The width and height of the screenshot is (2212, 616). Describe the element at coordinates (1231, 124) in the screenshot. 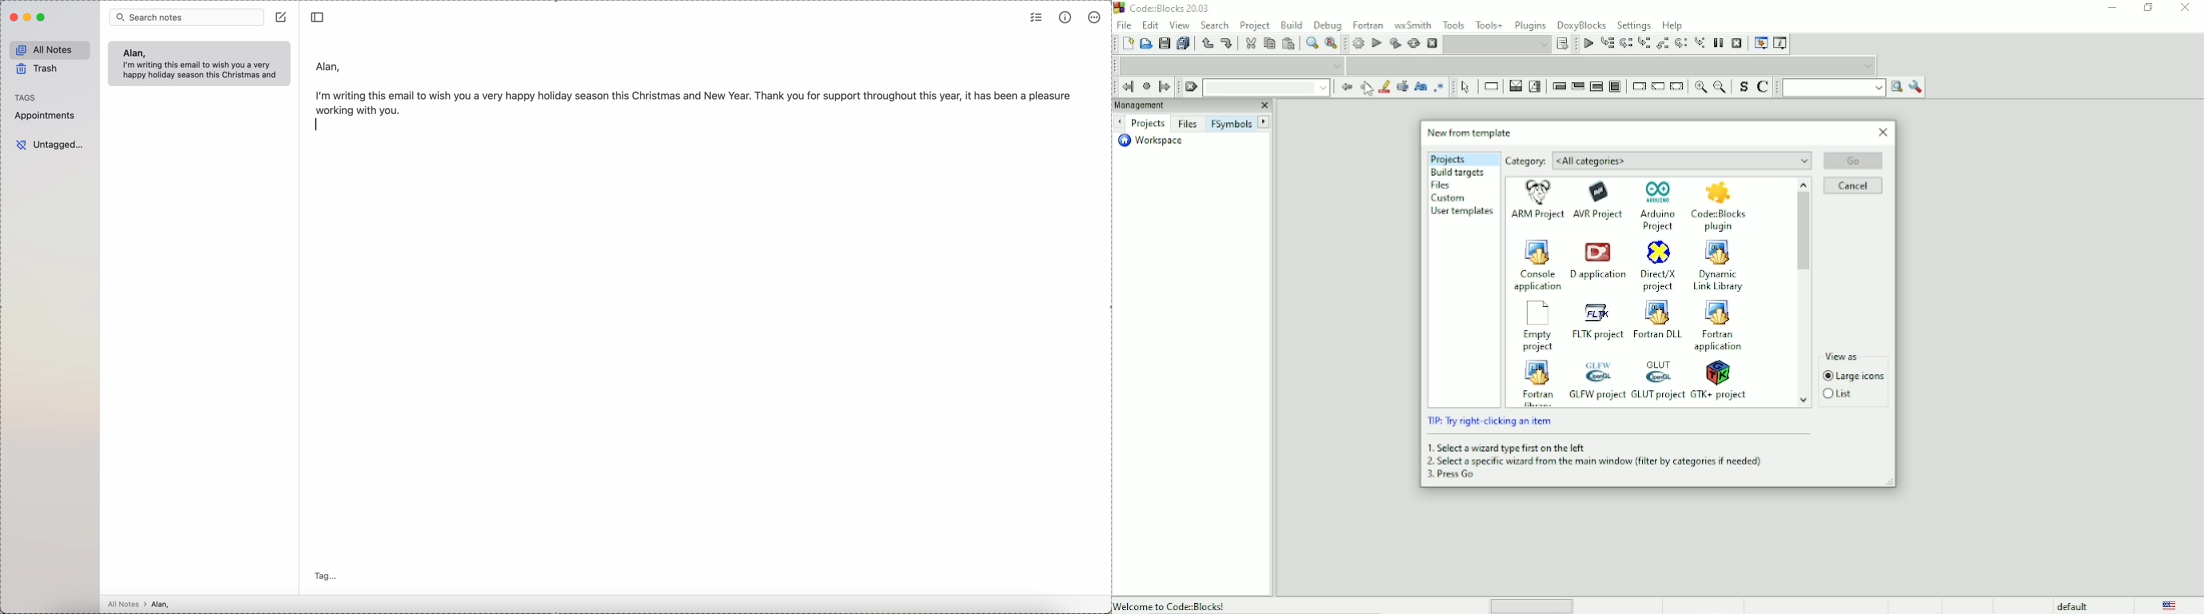

I see `FSymbols` at that location.